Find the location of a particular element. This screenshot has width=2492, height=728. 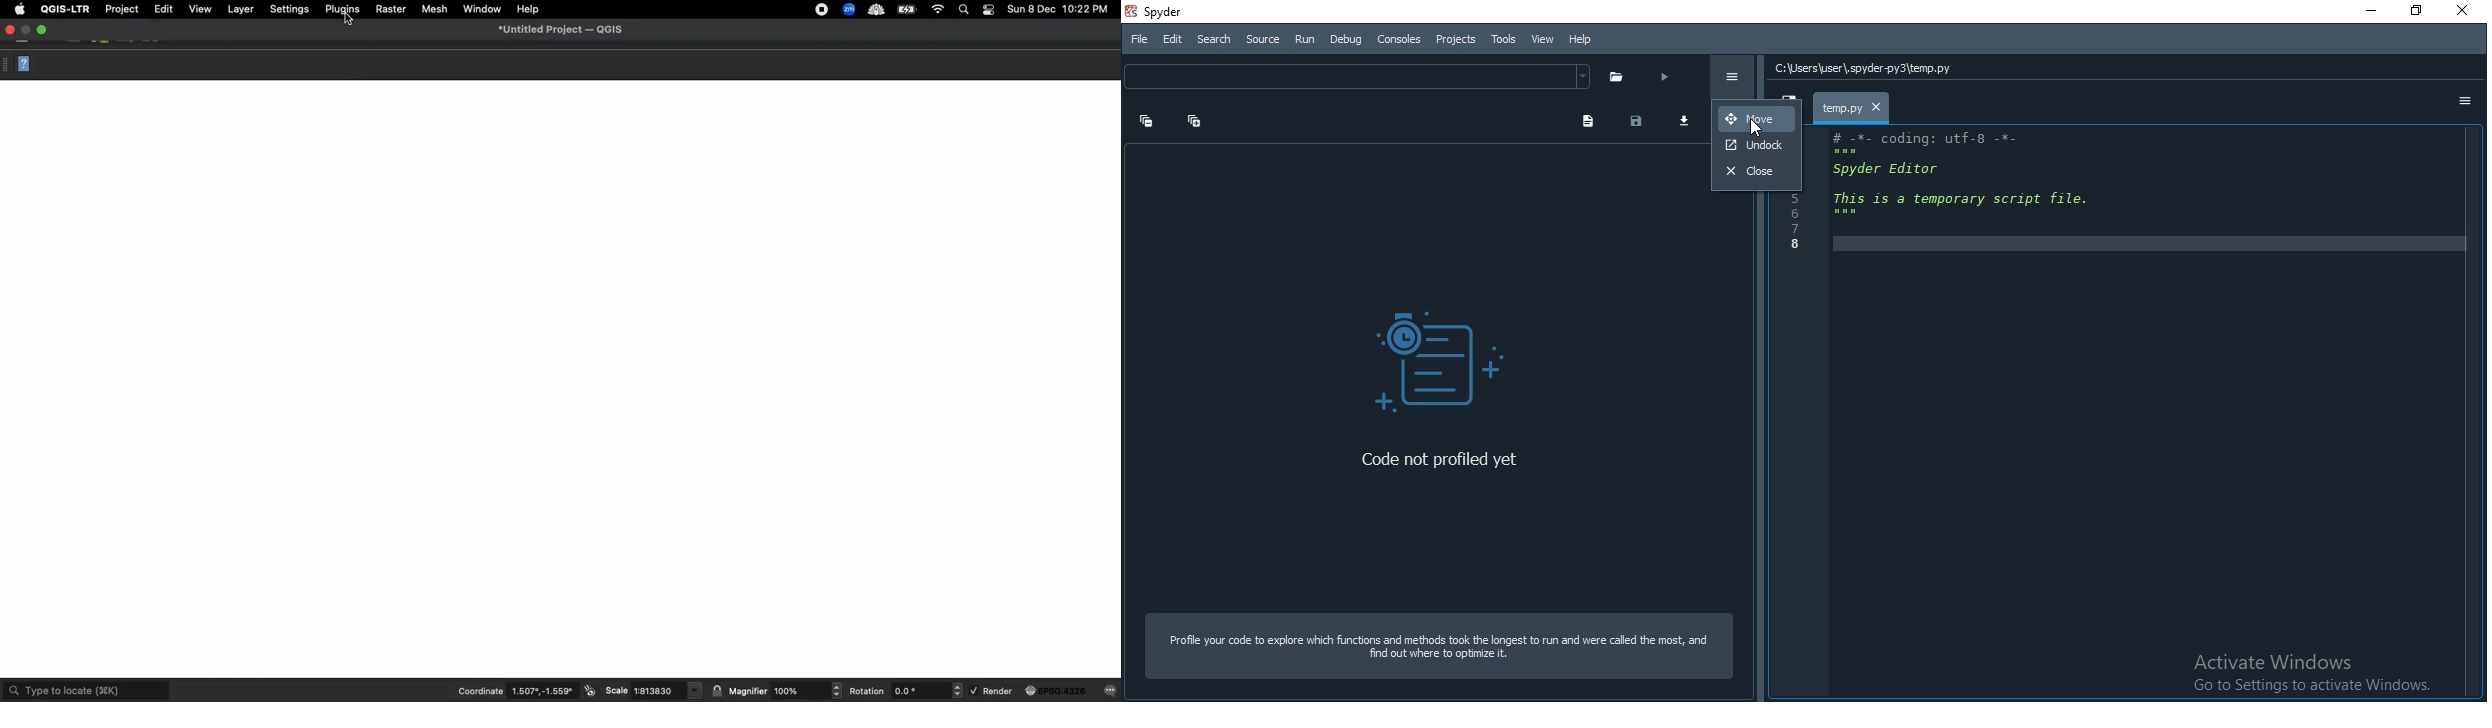

expand is located at coordinates (1143, 121).